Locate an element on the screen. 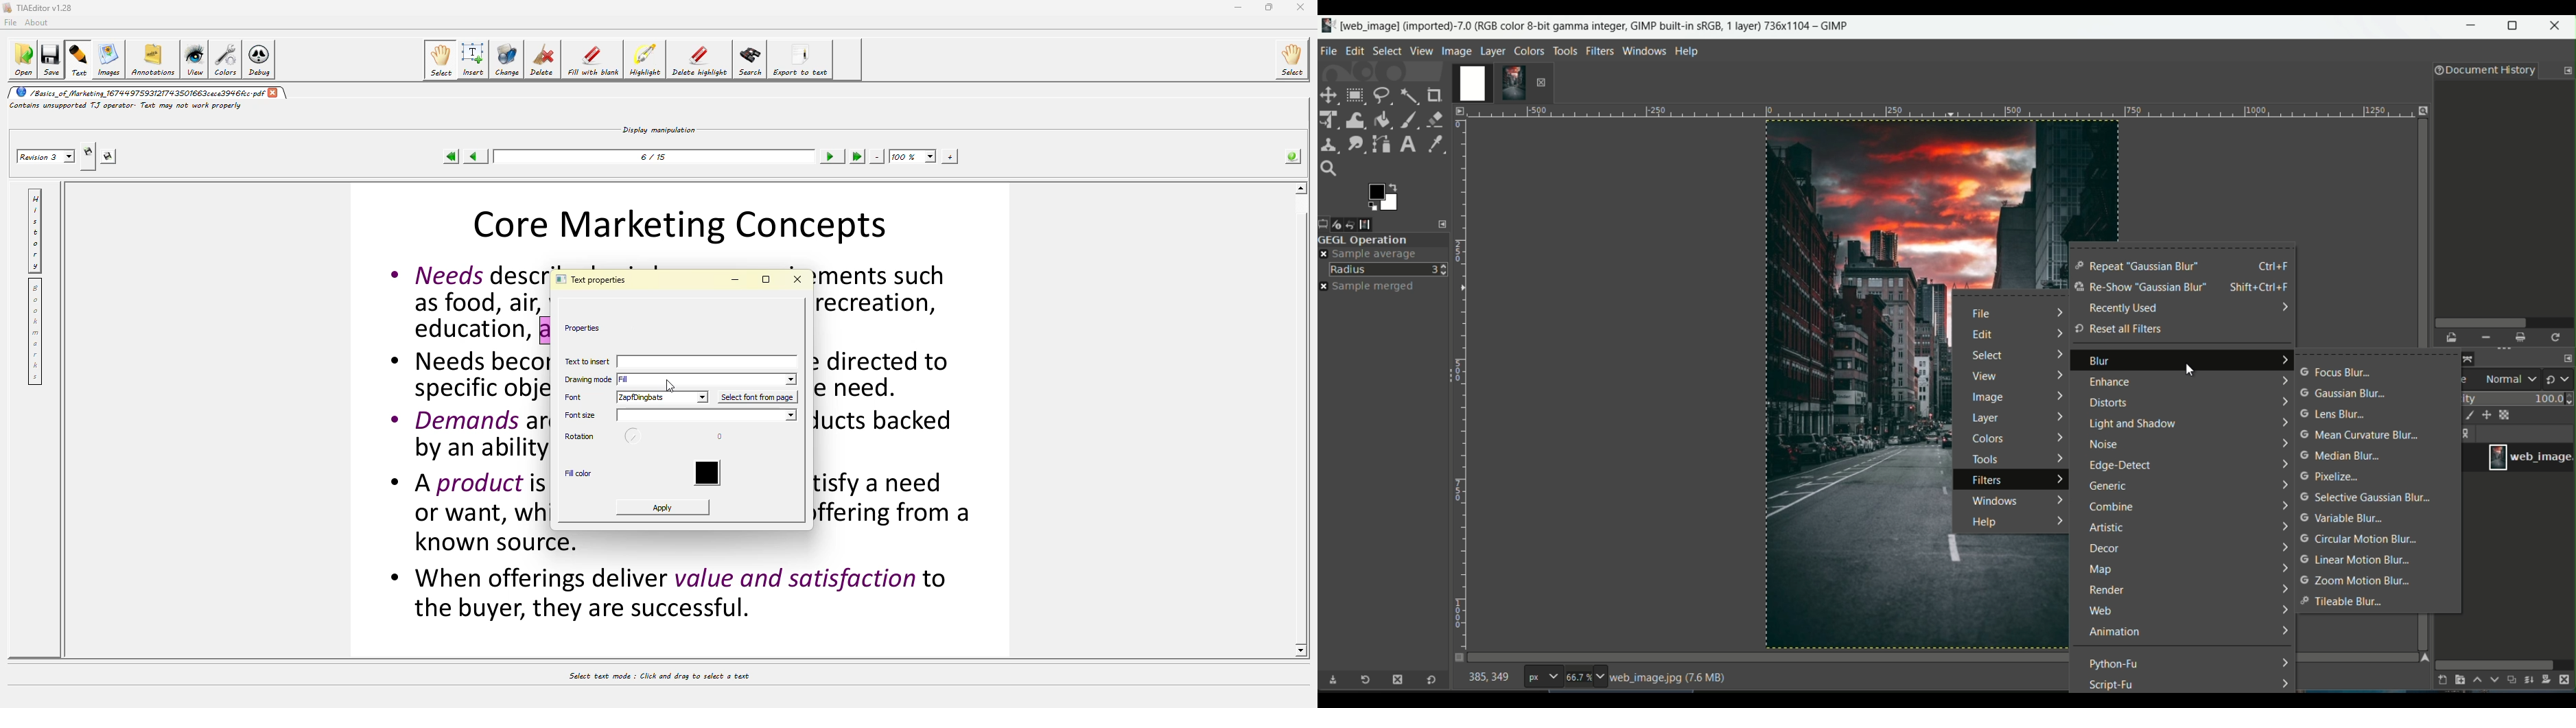 Image resolution: width=2576 pixels, height=728 pixels. images is located at coordinates (1375, 224).